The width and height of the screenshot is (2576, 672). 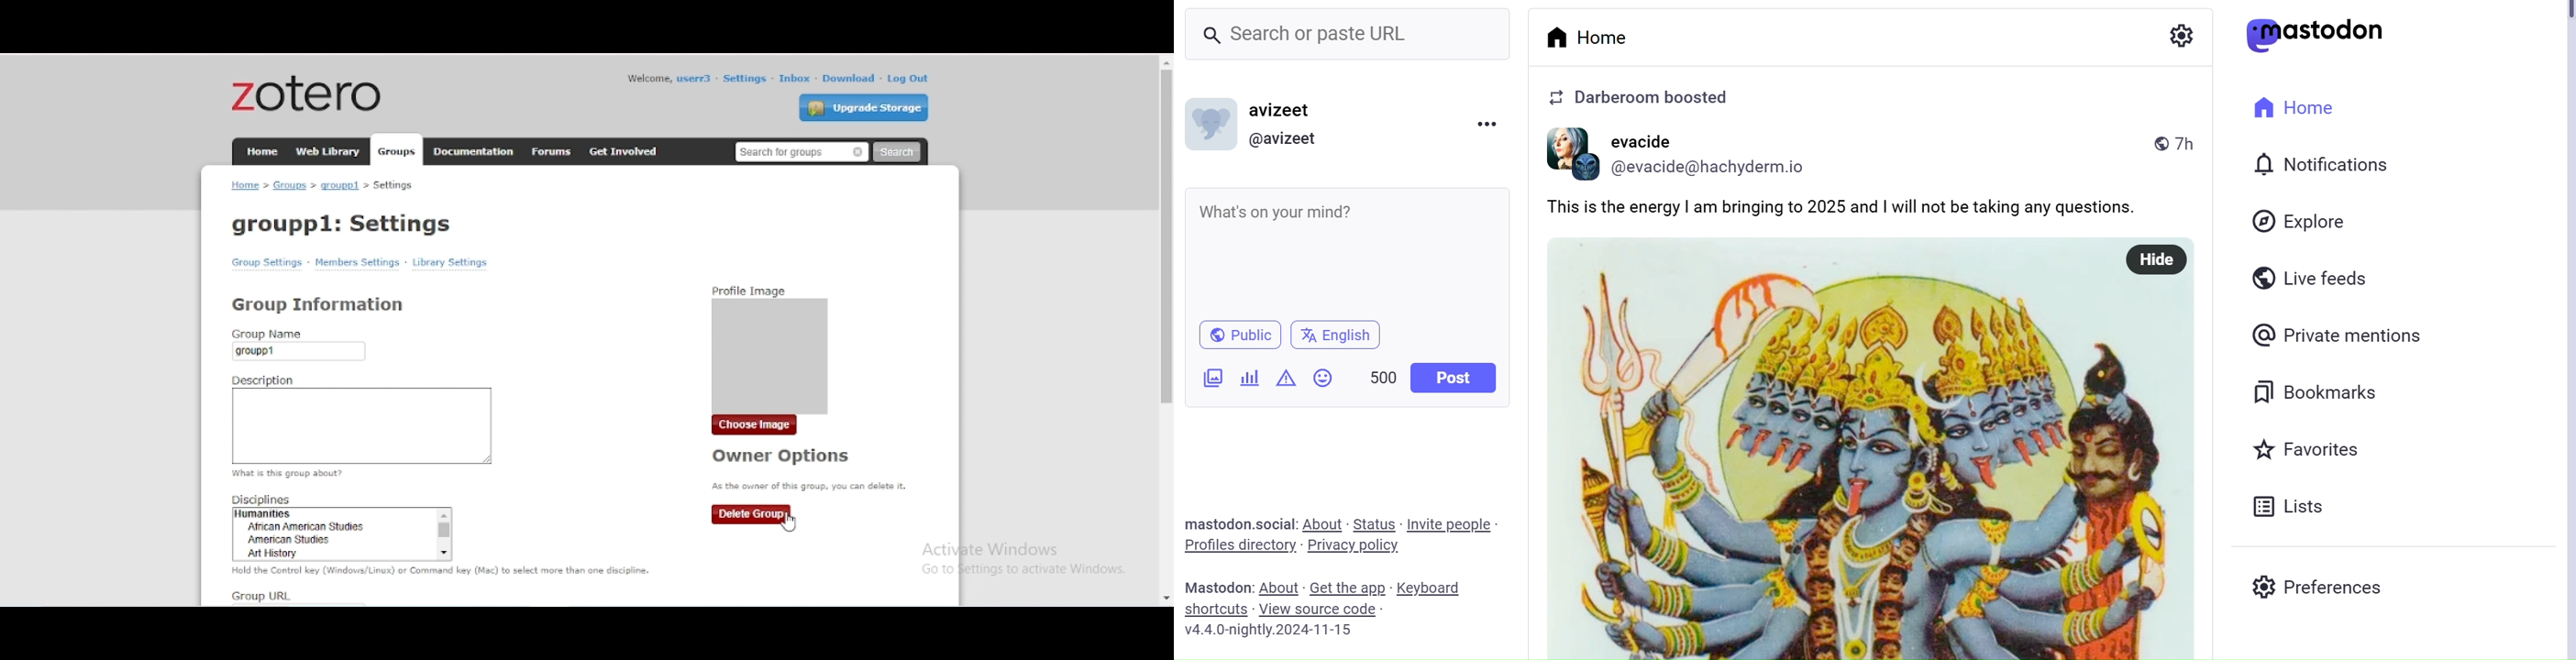 I want to click on info, so click(x=1638, y=98).